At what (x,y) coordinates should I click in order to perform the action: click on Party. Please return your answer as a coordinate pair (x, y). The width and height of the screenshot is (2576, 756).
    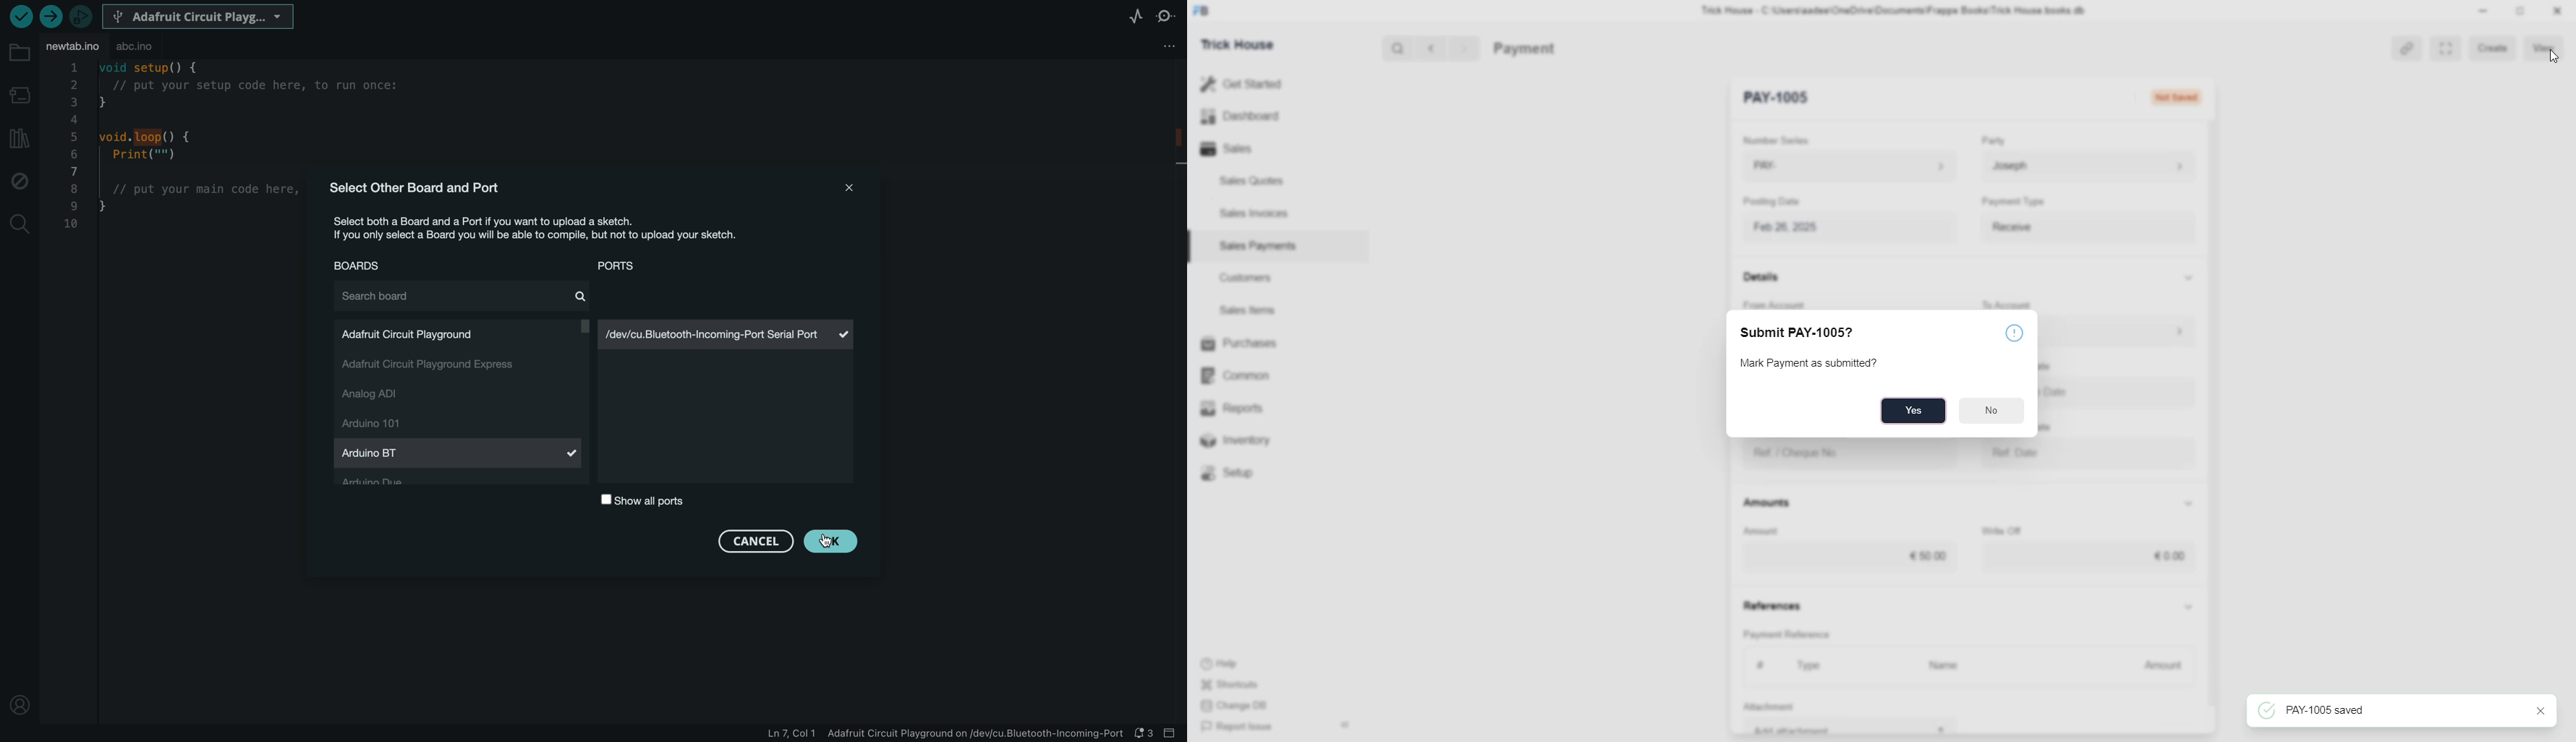
    Looking at the image, I should click on (1994, 140).